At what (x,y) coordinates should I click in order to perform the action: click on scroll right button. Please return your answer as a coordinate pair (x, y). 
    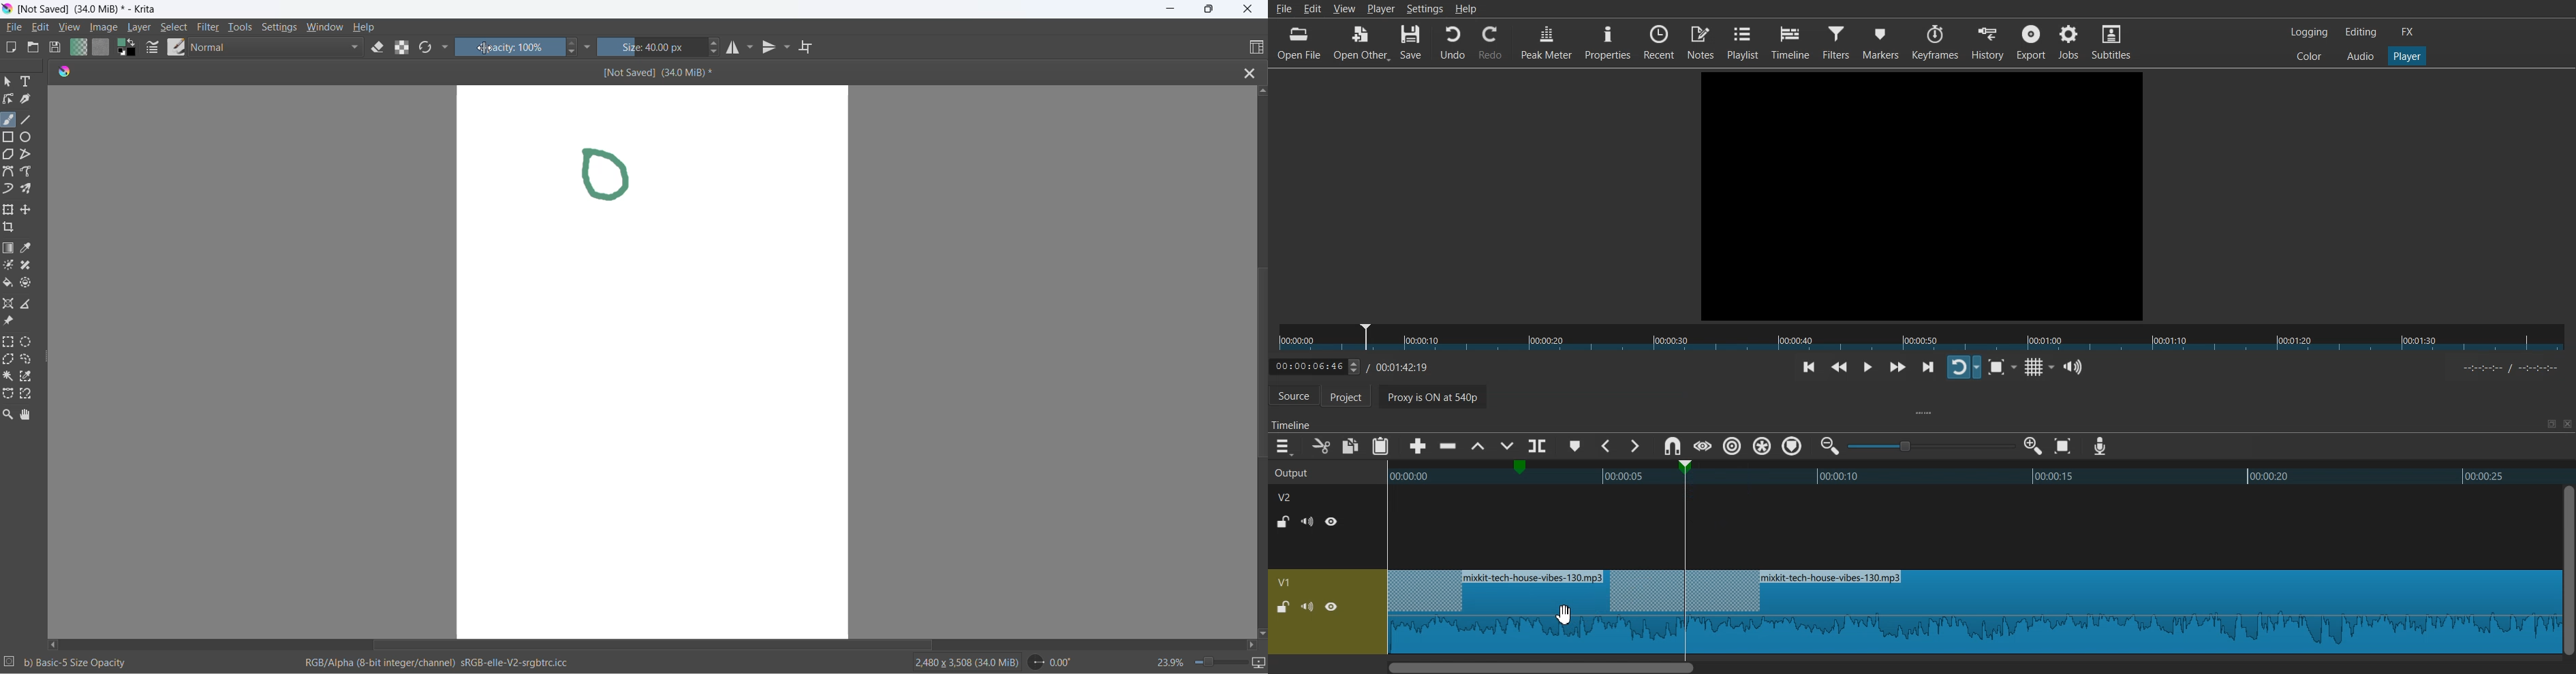
    Looking at the image, I should click on (1256, 645).